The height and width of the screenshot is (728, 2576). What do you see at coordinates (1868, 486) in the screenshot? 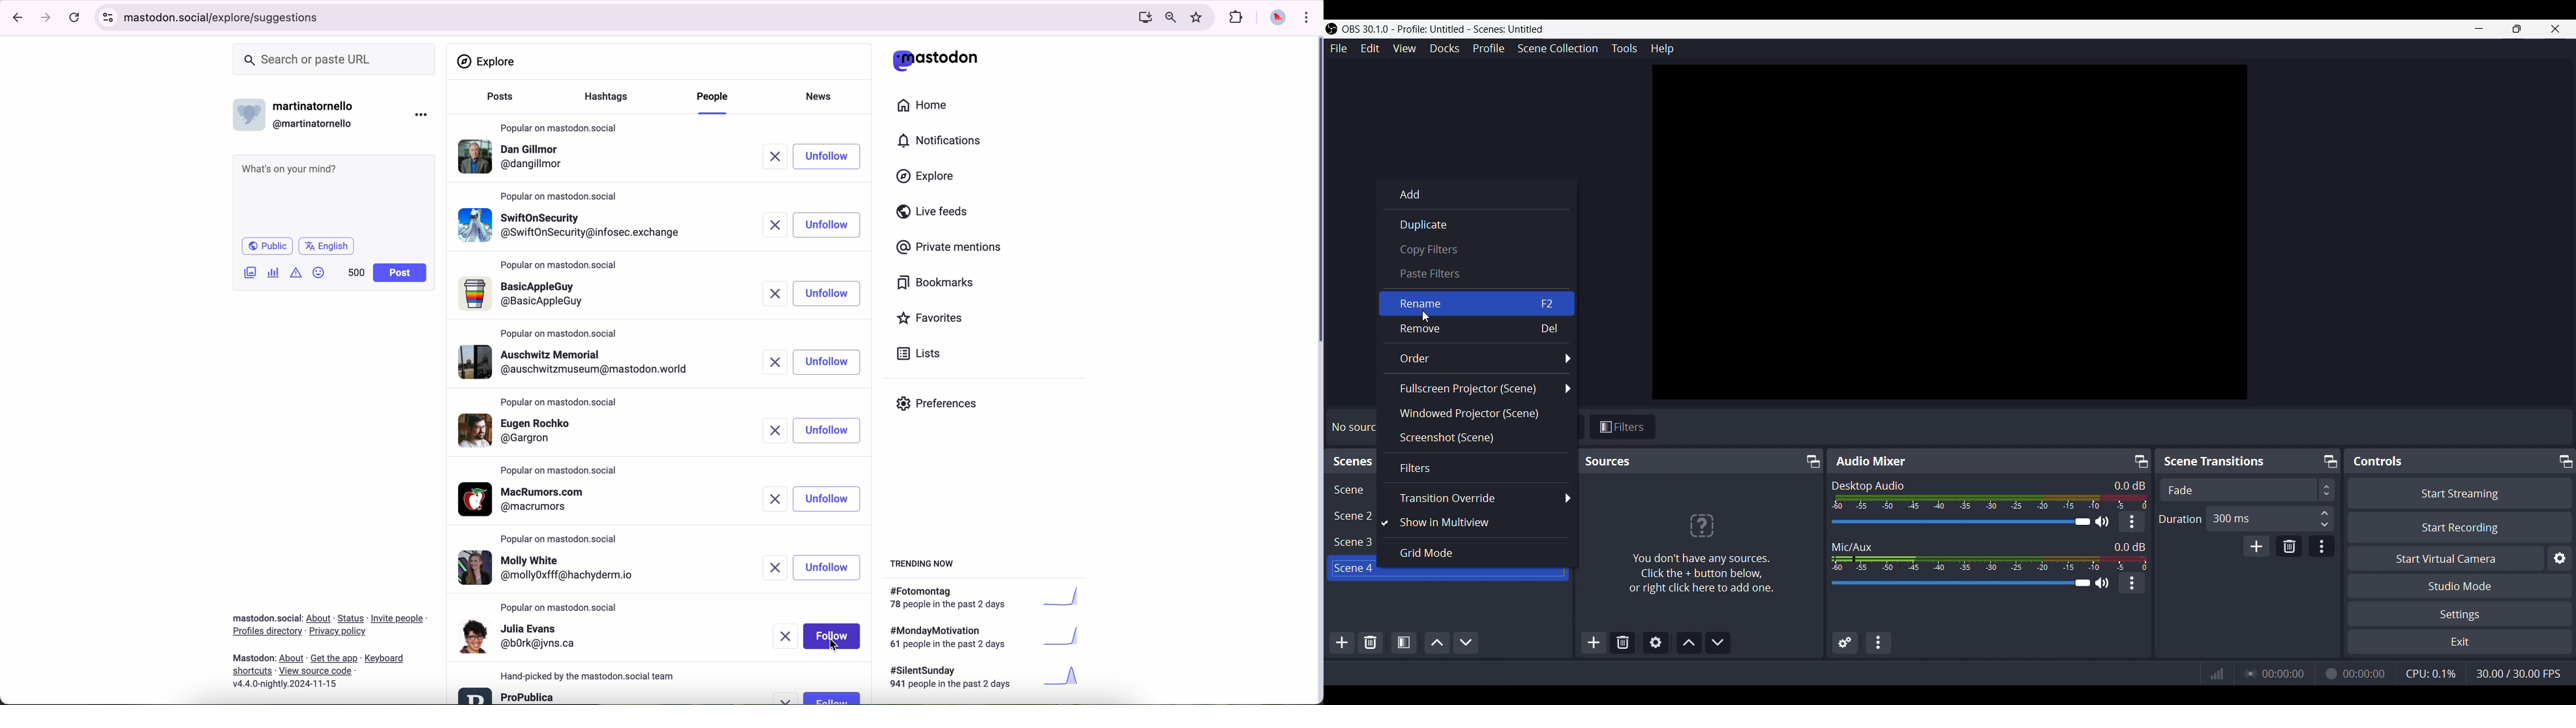
I see `Desktop Audio` at bounding box center [1868, 486].